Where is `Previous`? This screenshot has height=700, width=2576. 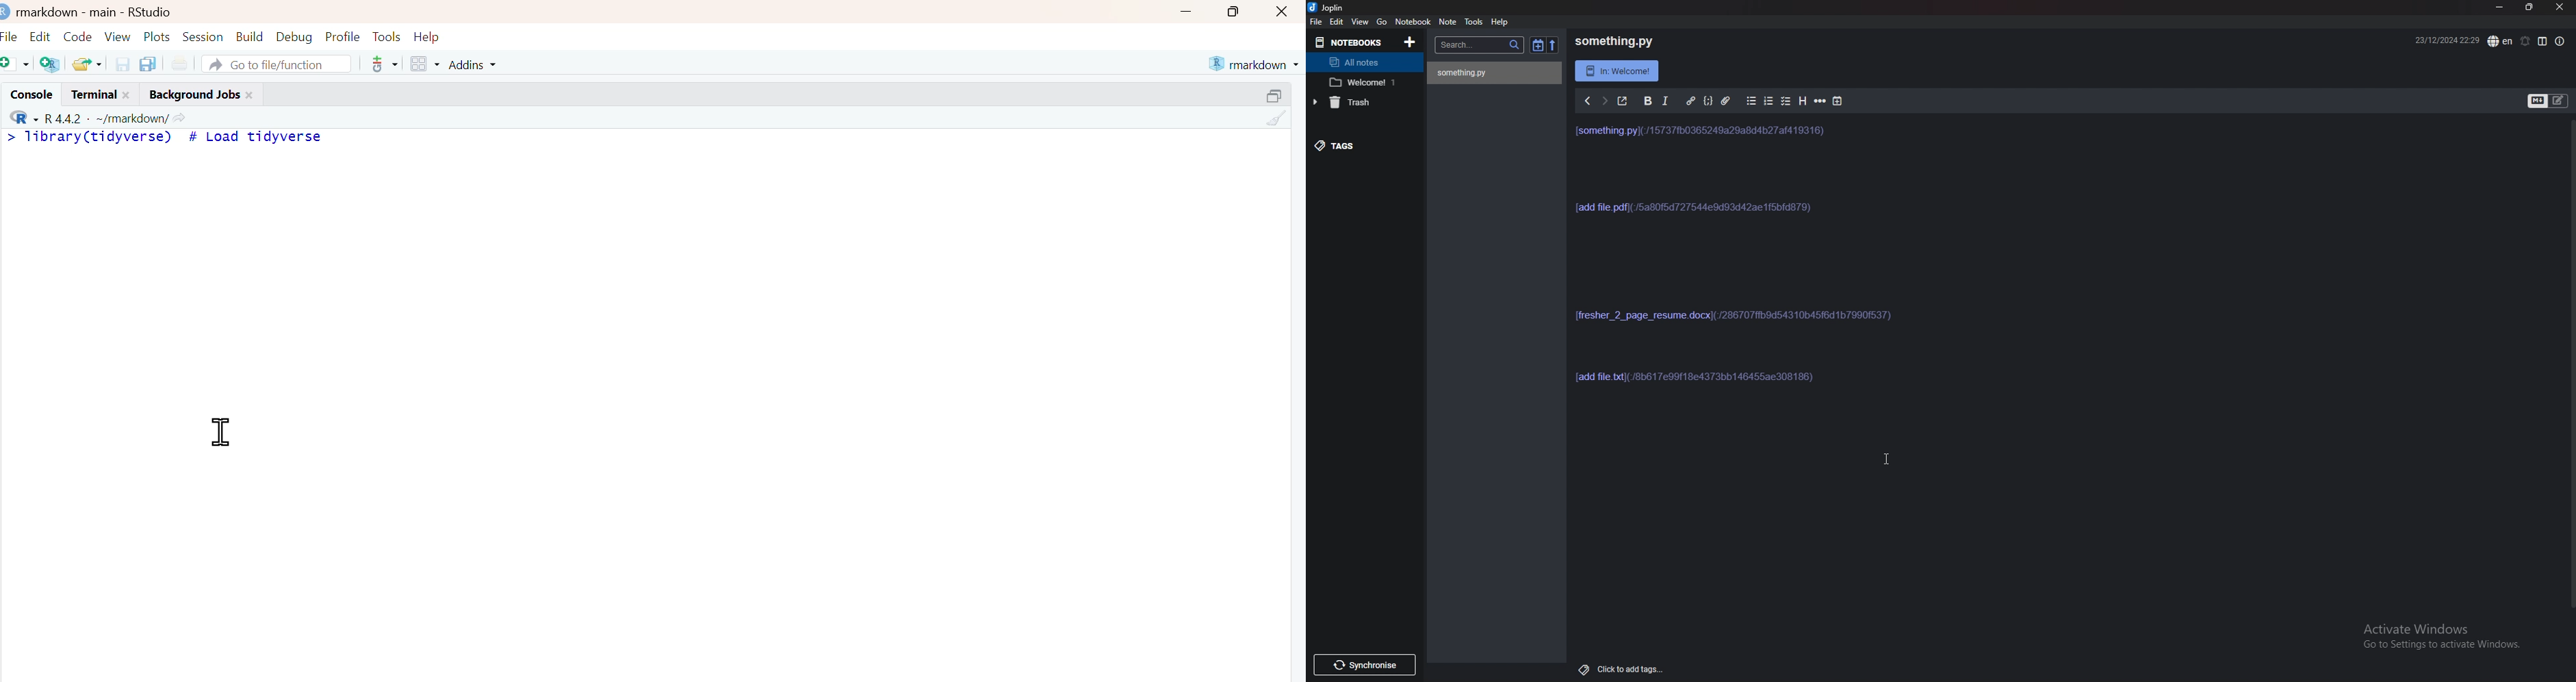
Previous is located at coordinates (1586, 101).